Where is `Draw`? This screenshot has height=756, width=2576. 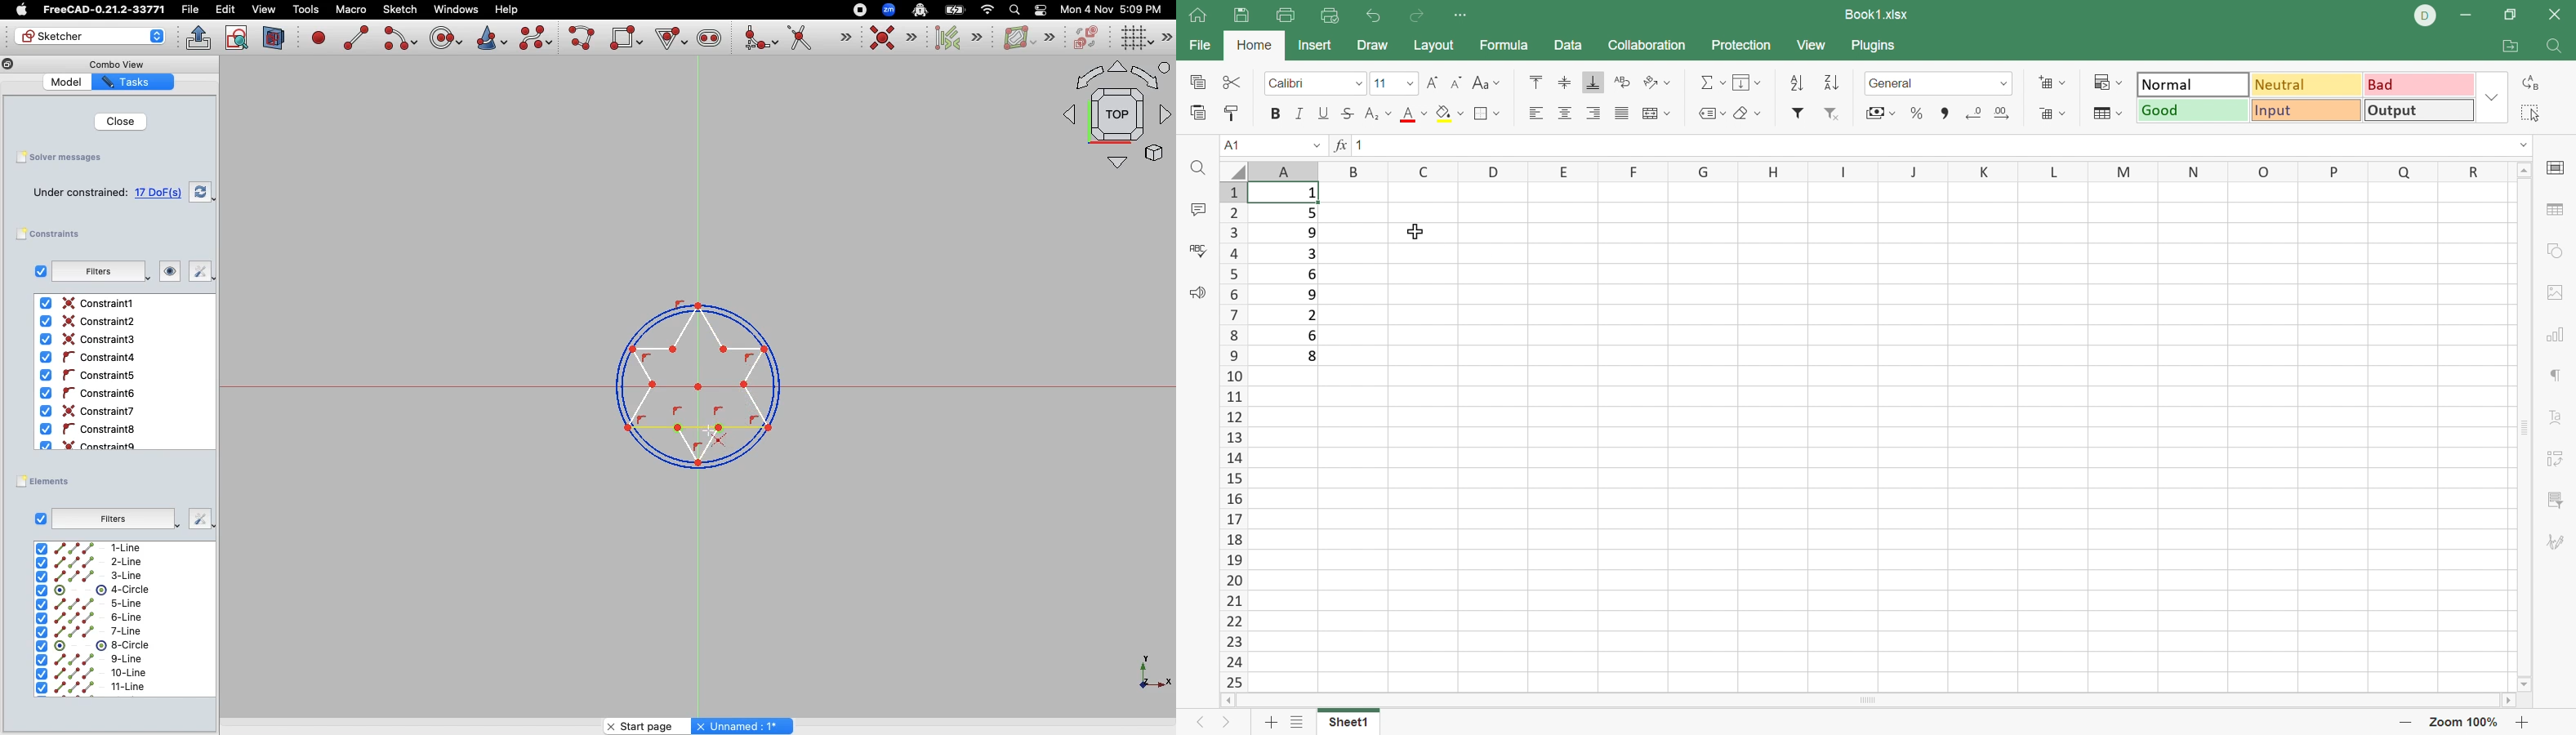 Draw is located at coordinates (1372, 47).